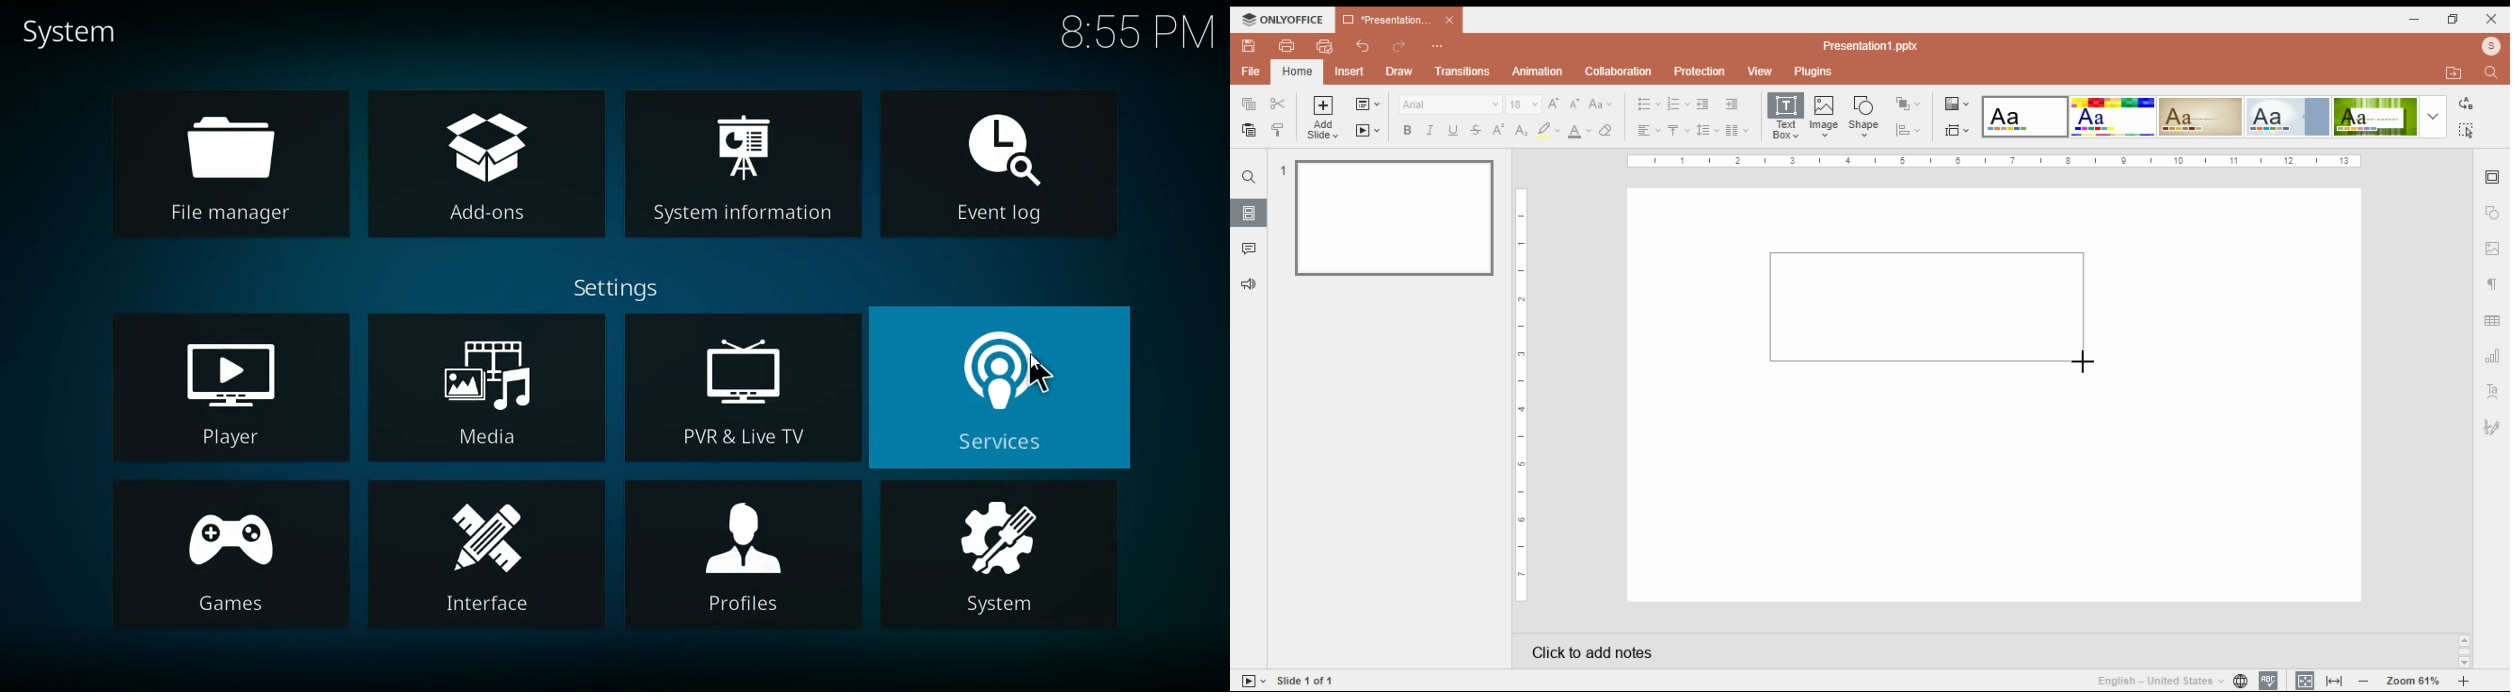  Describe the element at coordinates (1536, 71) in the screenshot. I see `animation` at that location.